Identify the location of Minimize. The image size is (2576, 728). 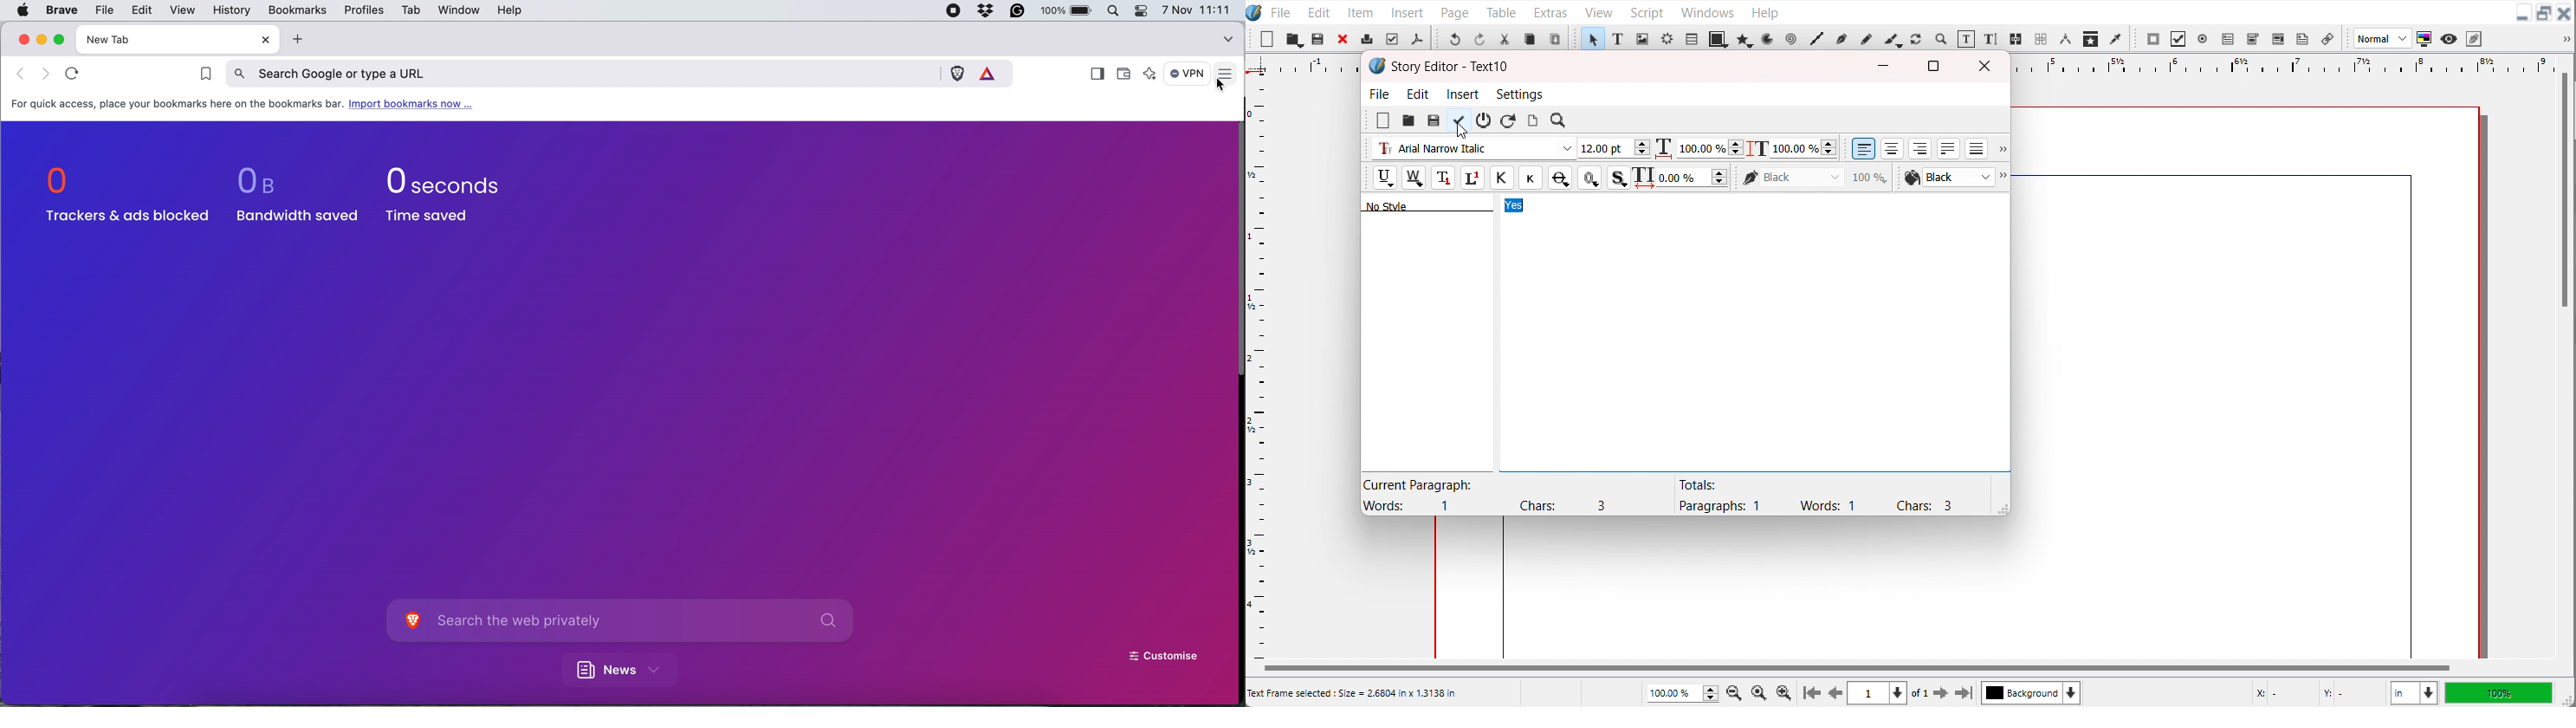
(1884, 66).